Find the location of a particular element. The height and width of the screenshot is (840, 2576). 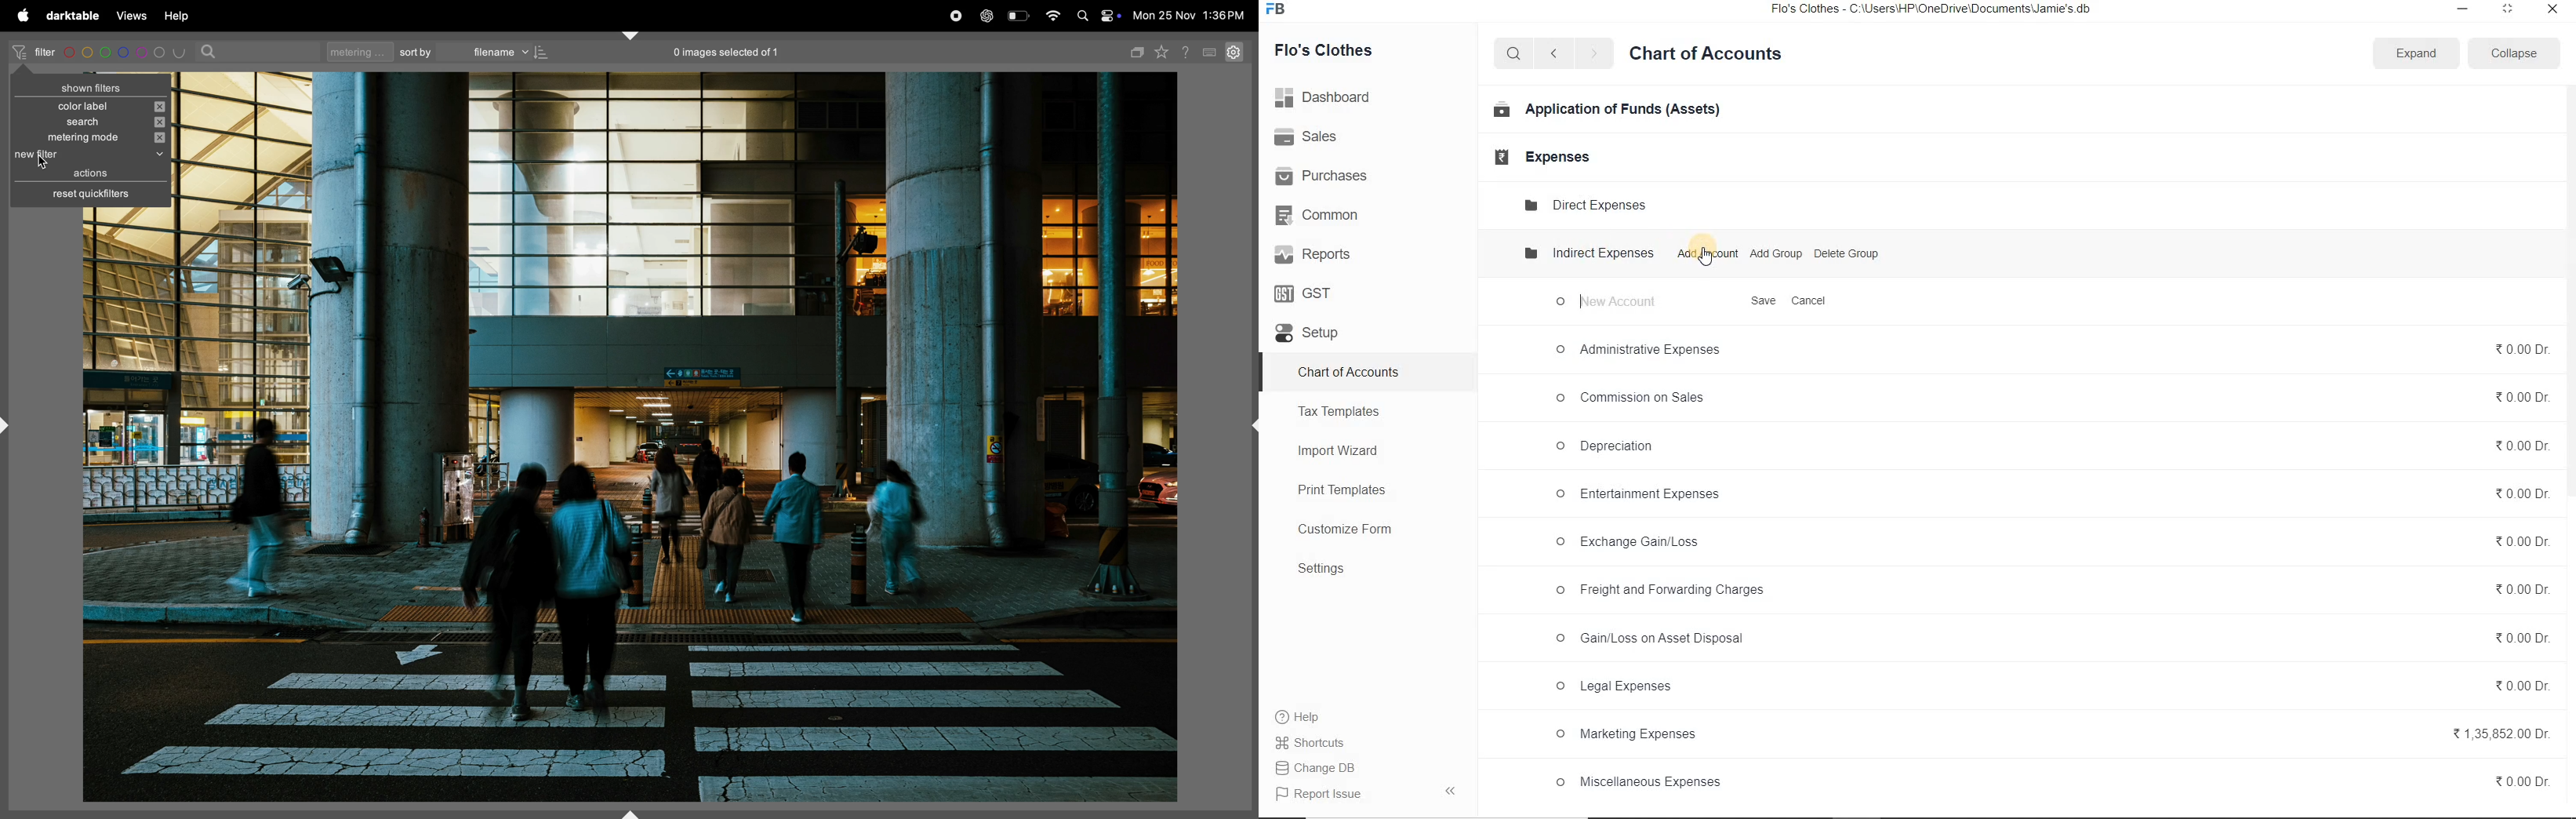

Reports is located at coordinates (1313, 253).